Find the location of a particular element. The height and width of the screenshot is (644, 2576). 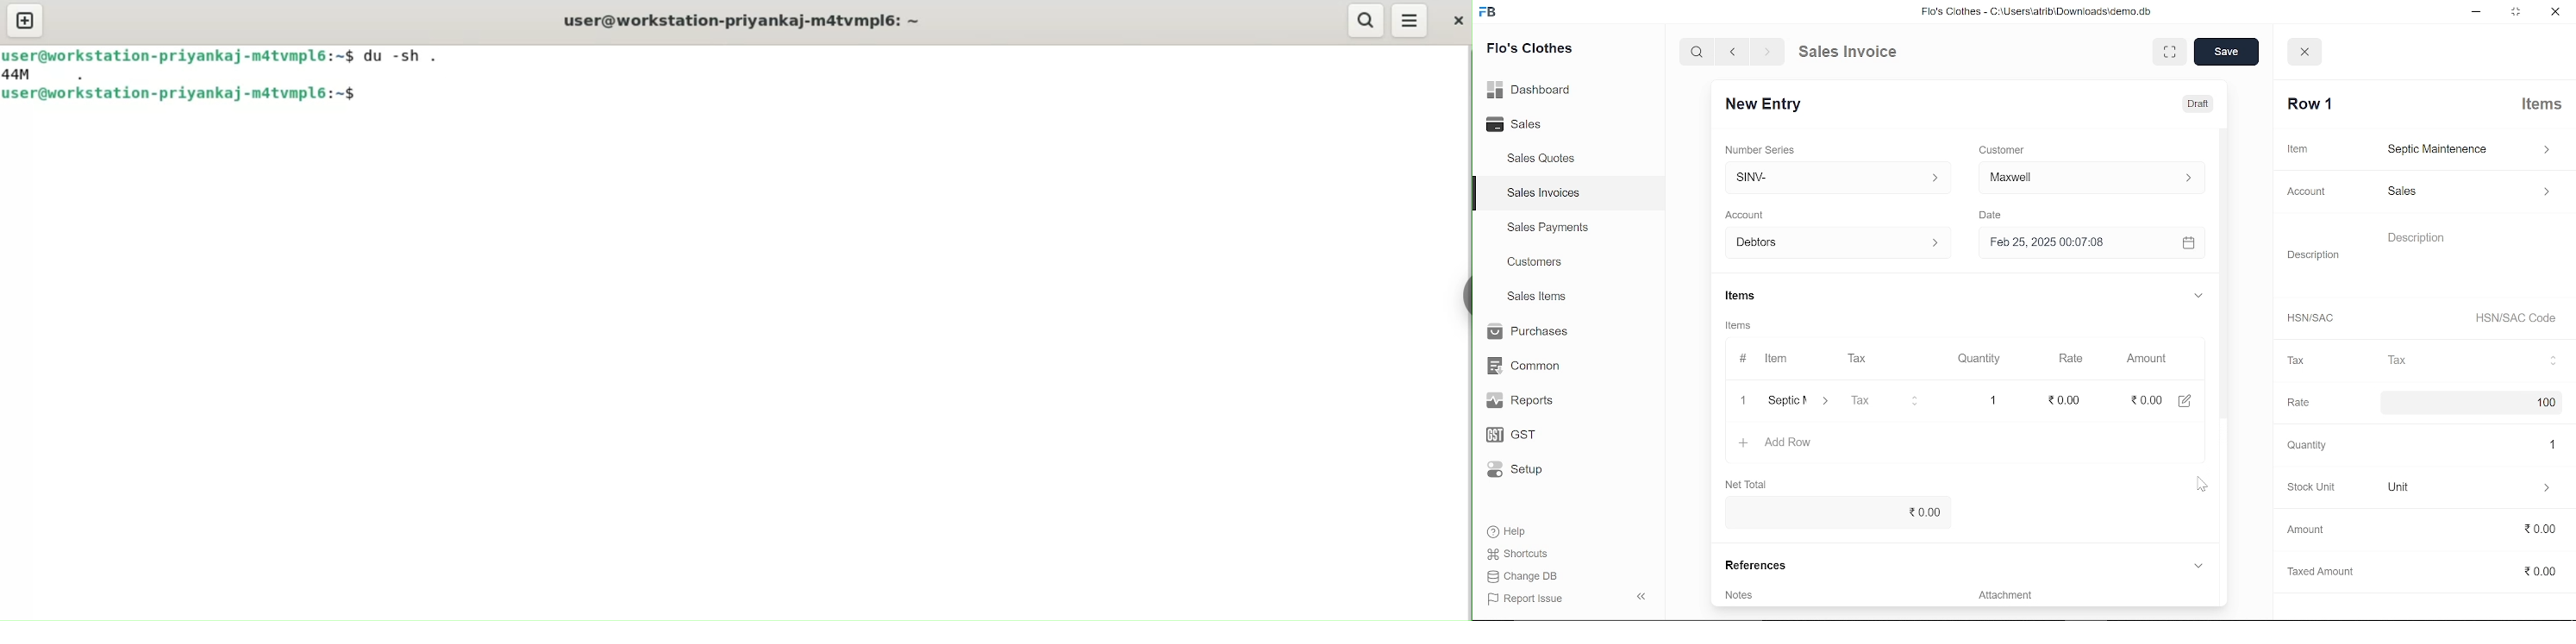

Account is located at coordinates (2309, 191).